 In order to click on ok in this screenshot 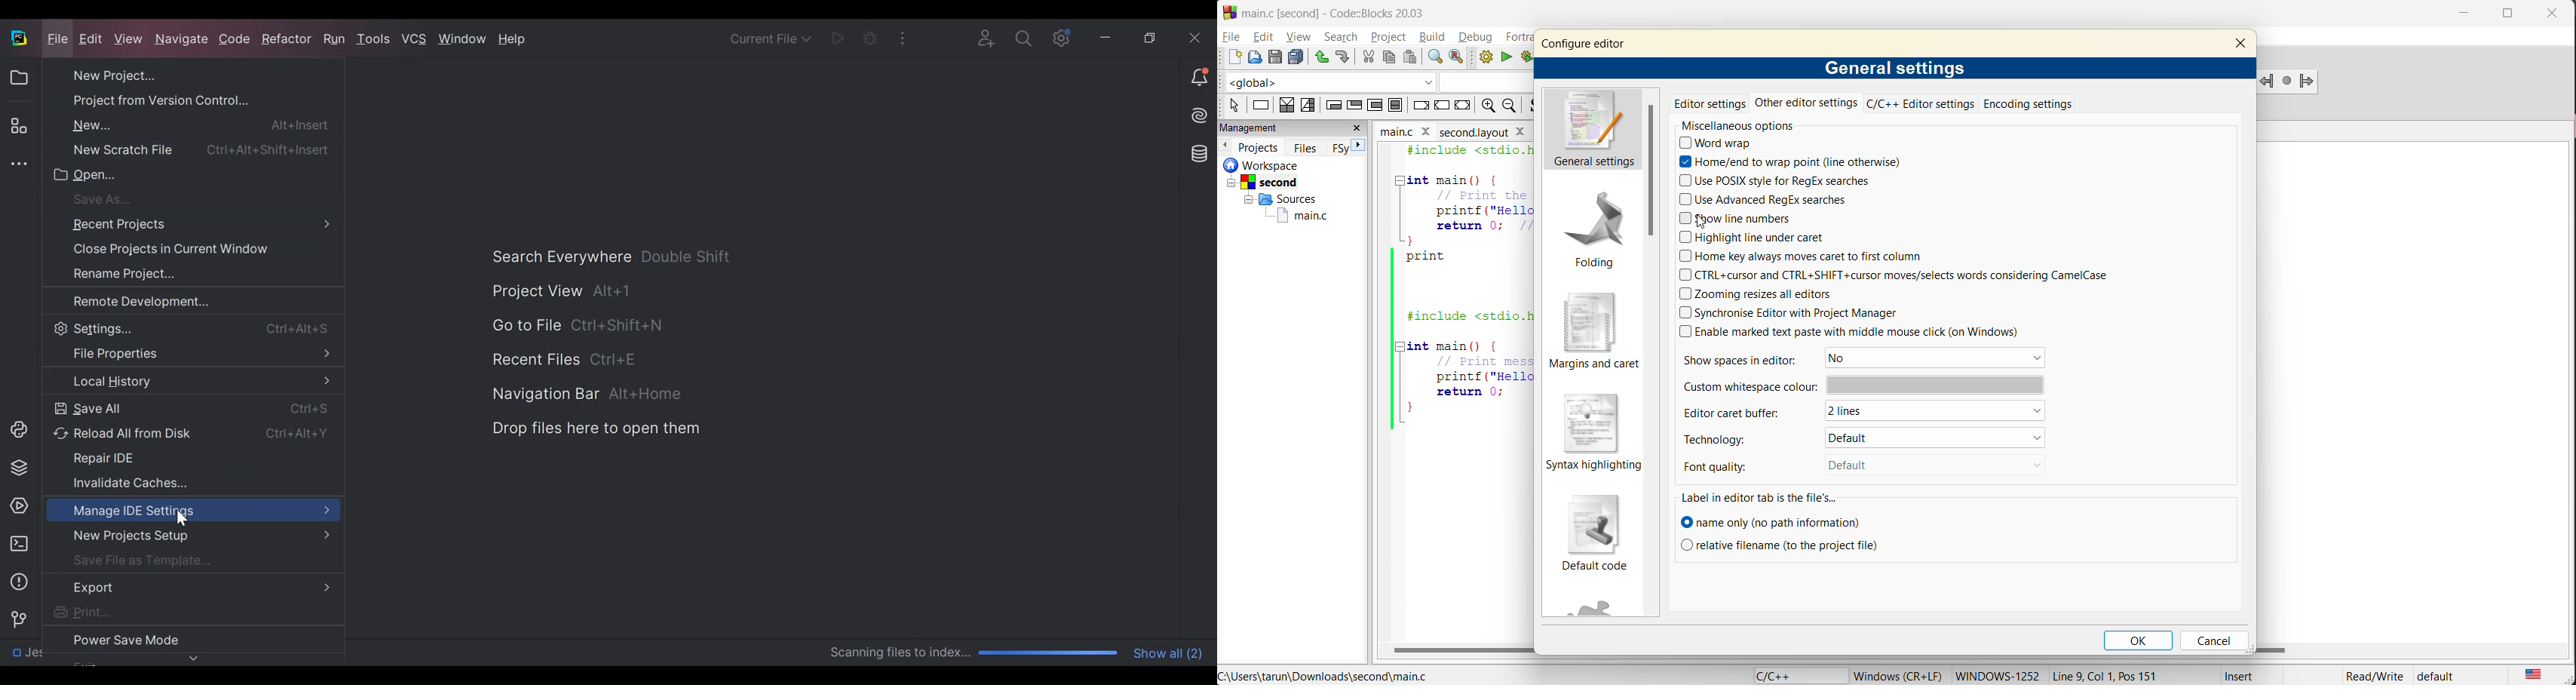, I will do `click(2140, 639)`.